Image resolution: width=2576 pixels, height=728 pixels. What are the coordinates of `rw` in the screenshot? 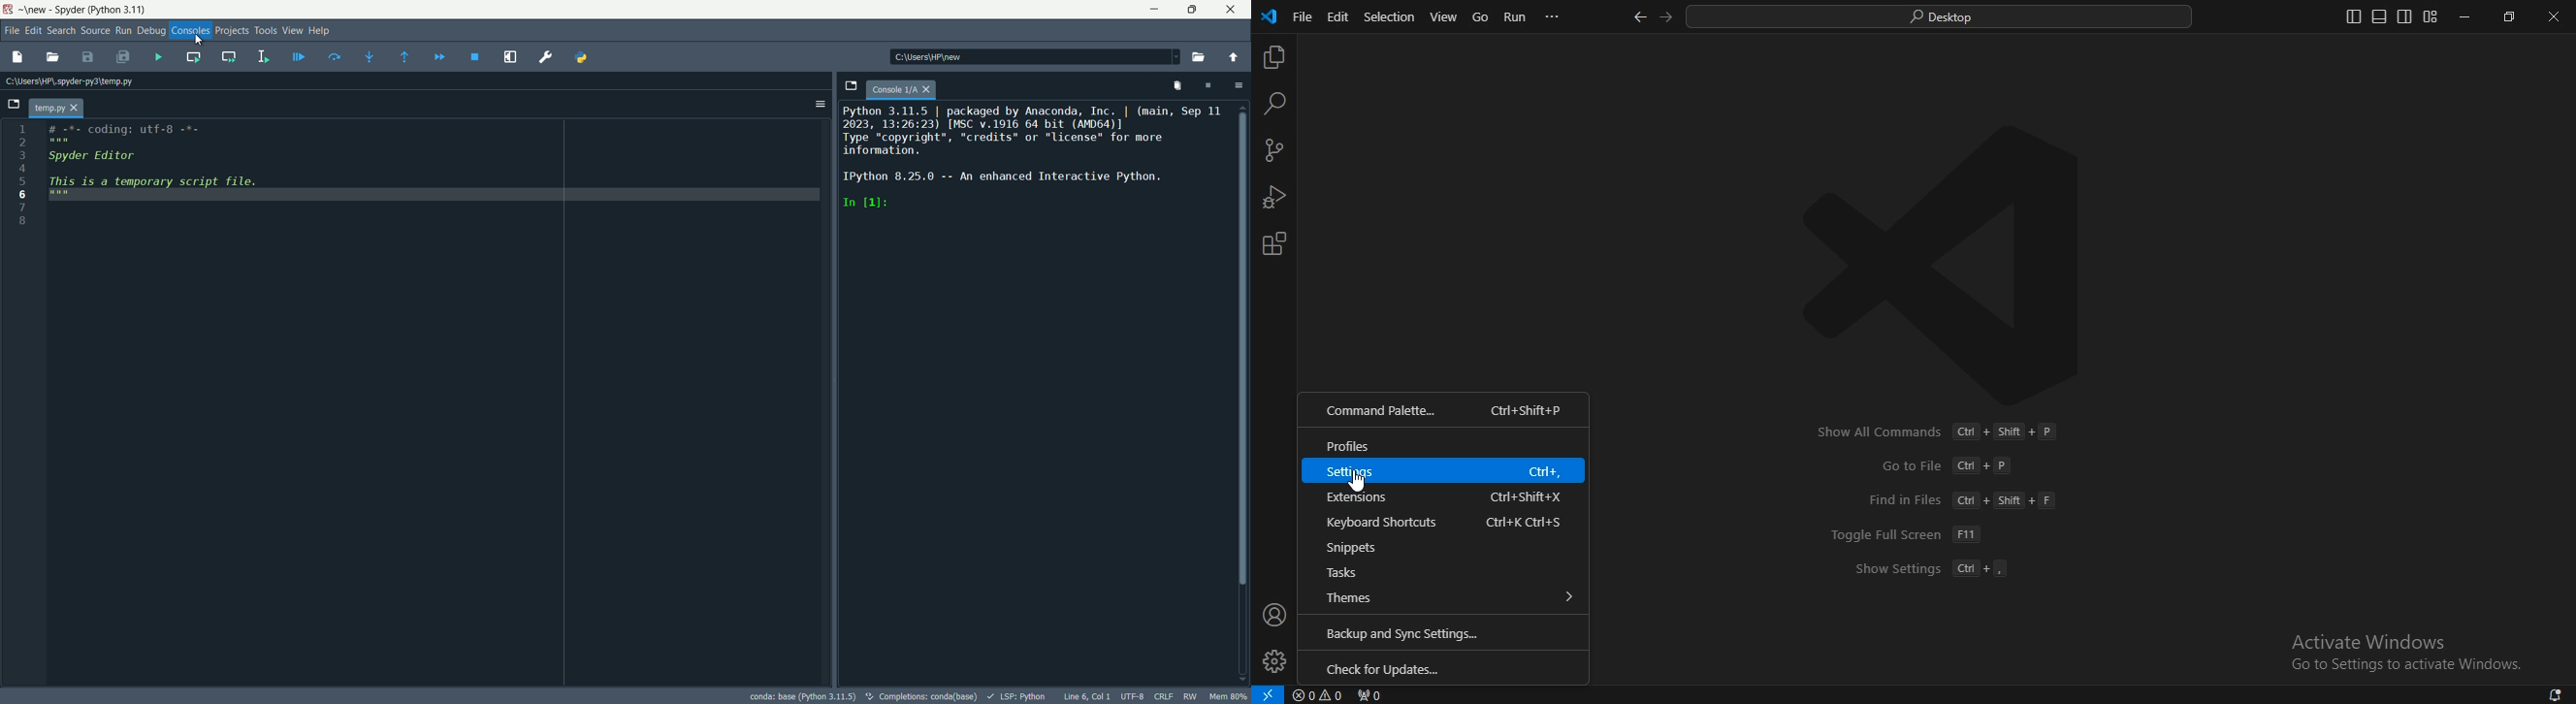 It's located at (1192, 694).